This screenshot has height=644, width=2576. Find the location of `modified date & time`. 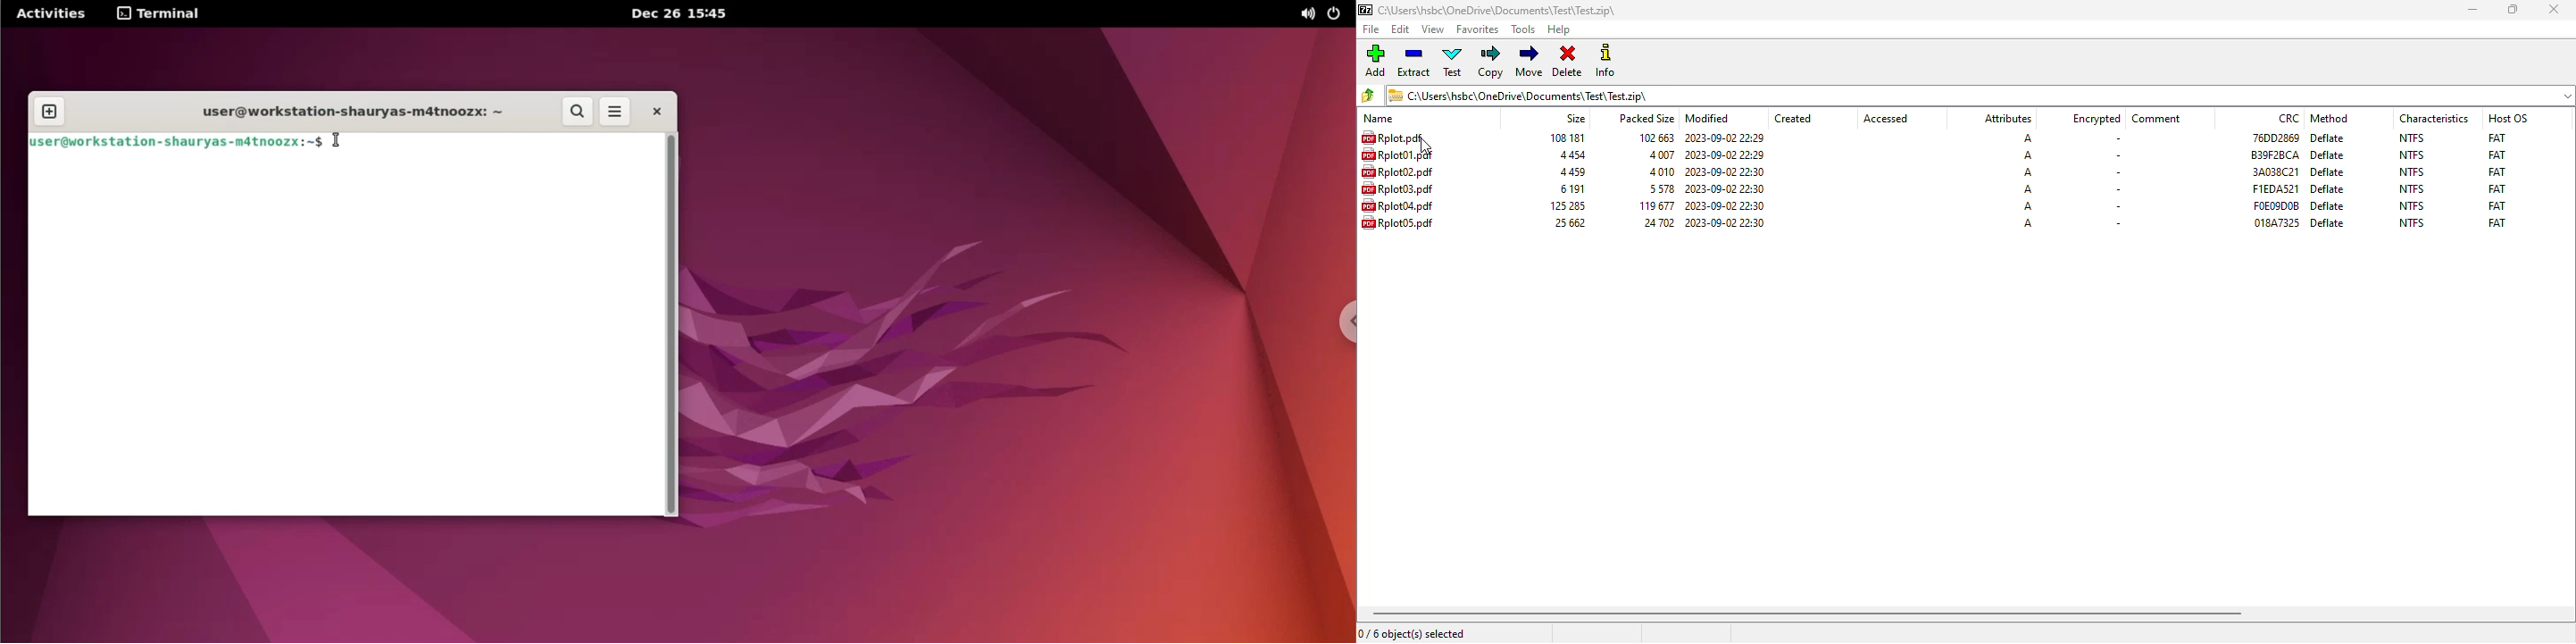

modified date & time is located at coordinates (1725, 171).